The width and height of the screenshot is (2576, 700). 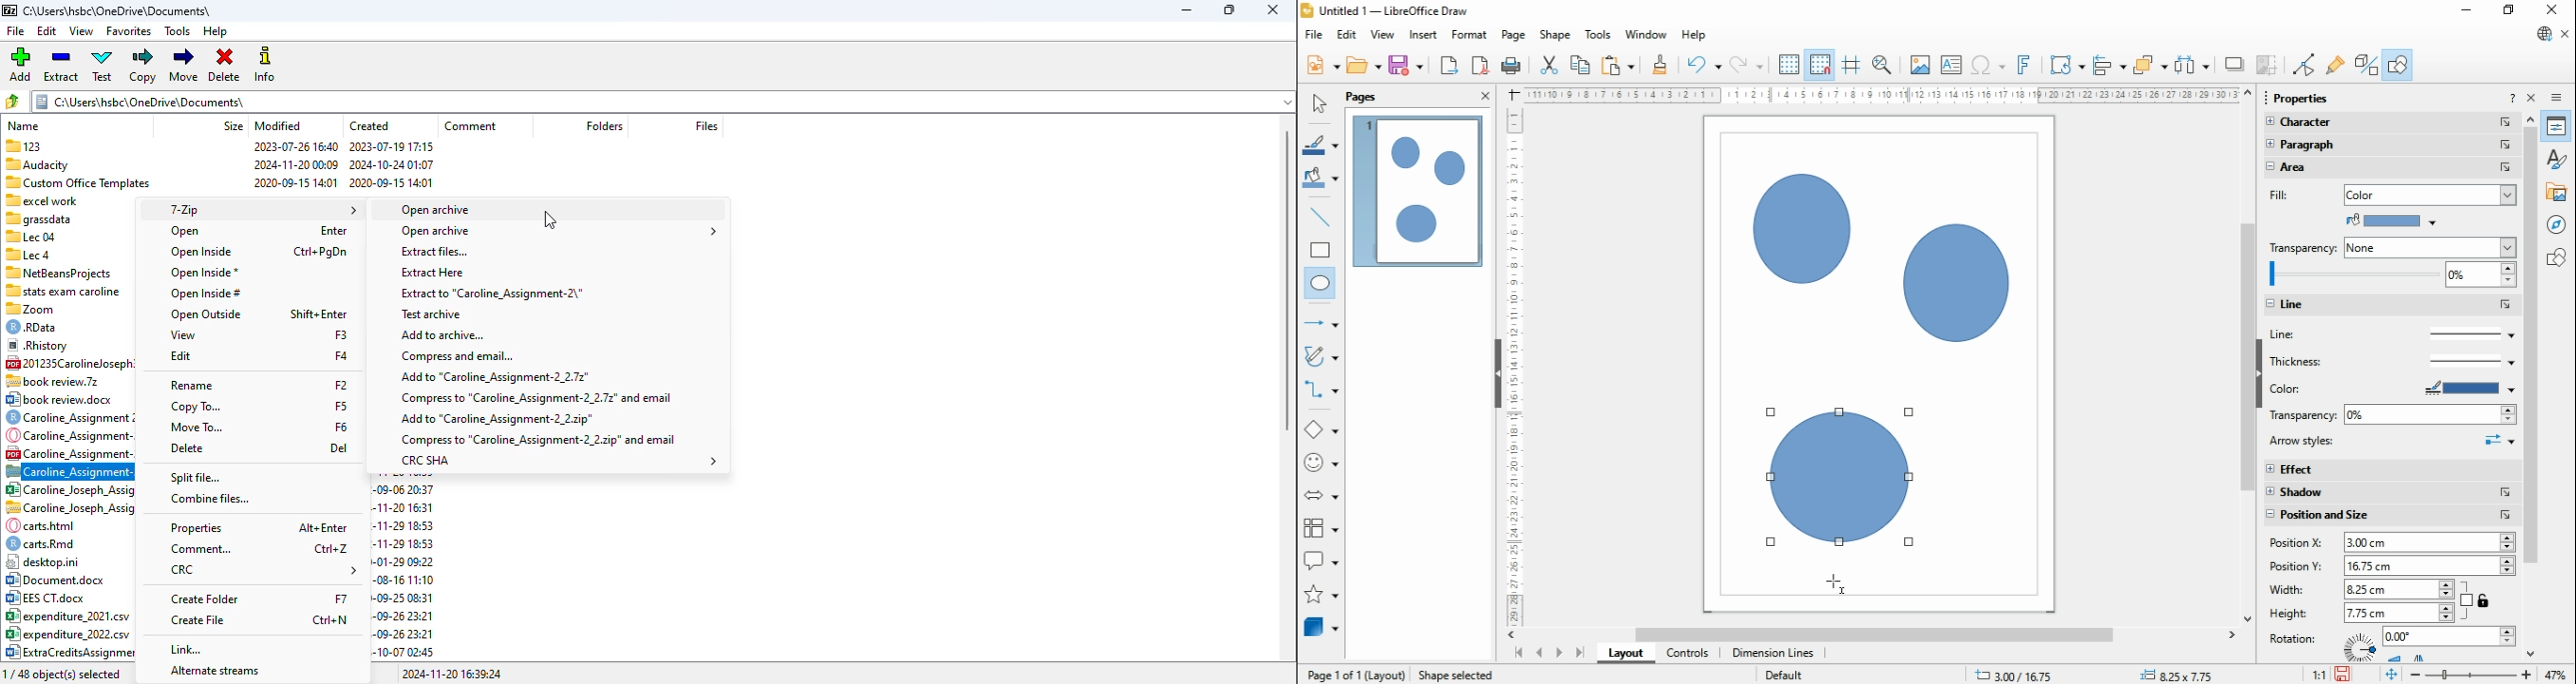 What do you see at coordinates (231, 125) in the screenshot?
I see `size` at bounding box center [231, 125].